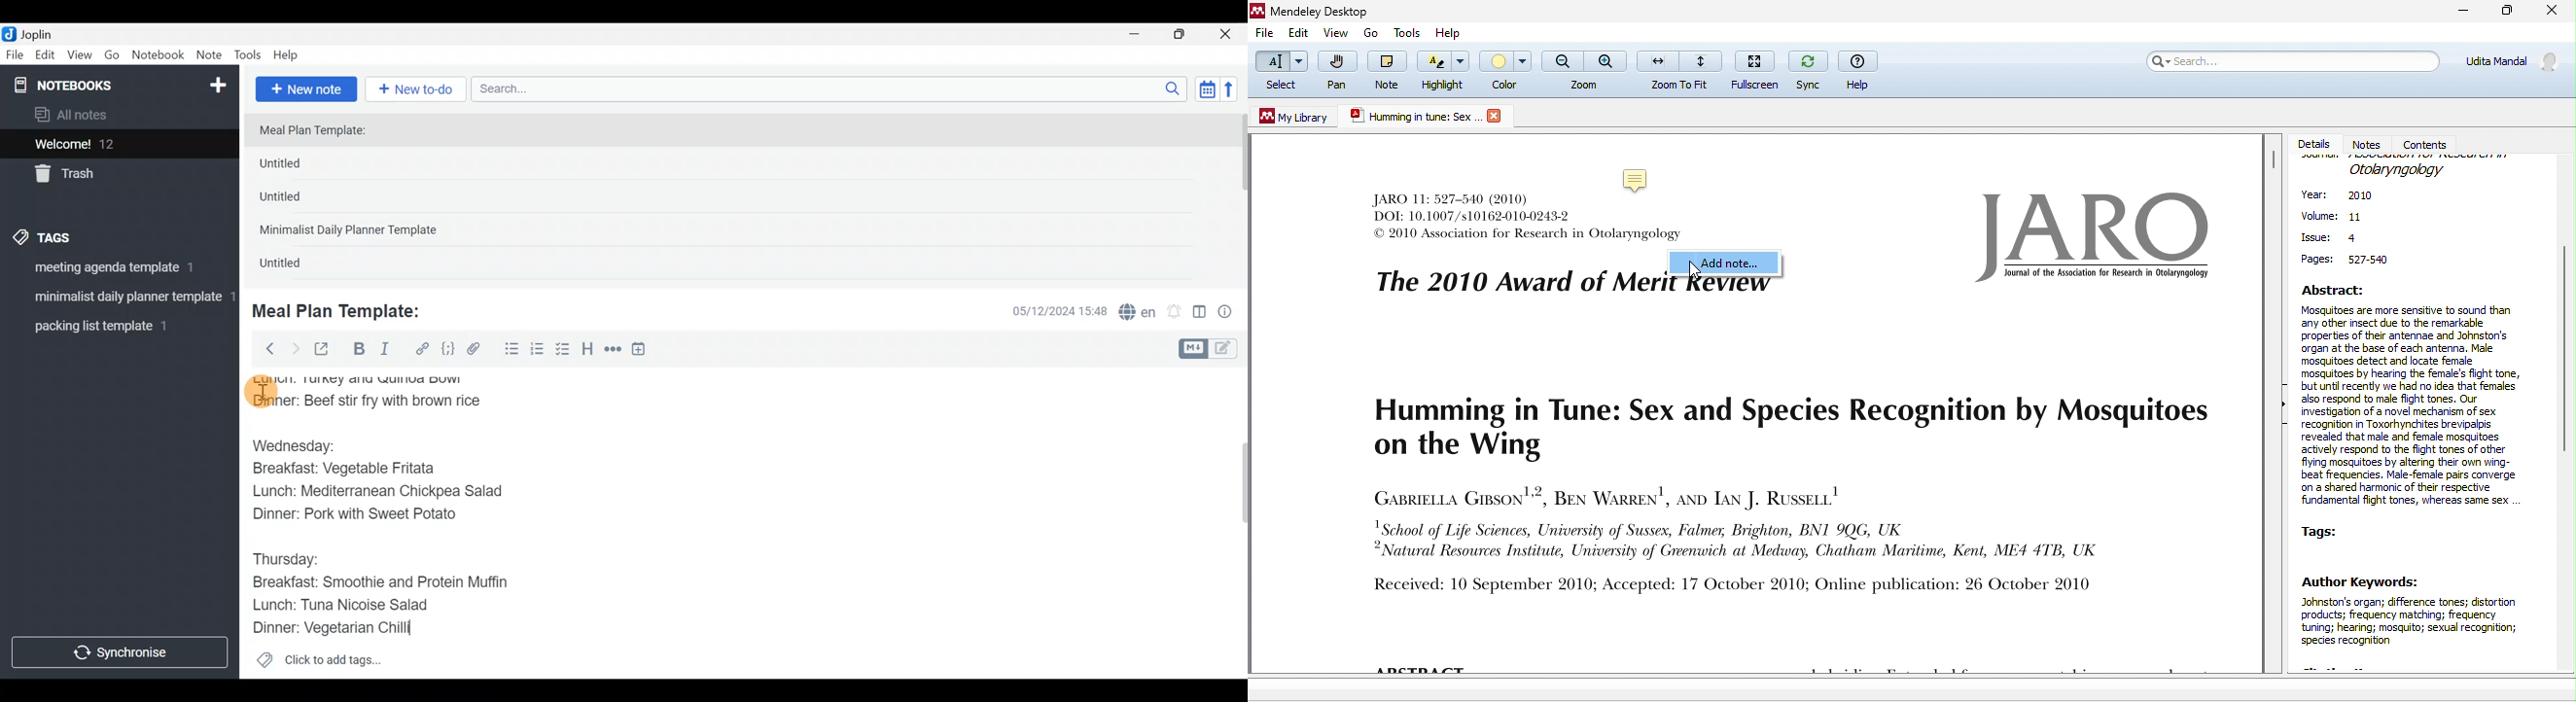 Image resolution: width=2576 pixels, height=728 pixels. I want to click on Wednesday:, so click(300, 445).